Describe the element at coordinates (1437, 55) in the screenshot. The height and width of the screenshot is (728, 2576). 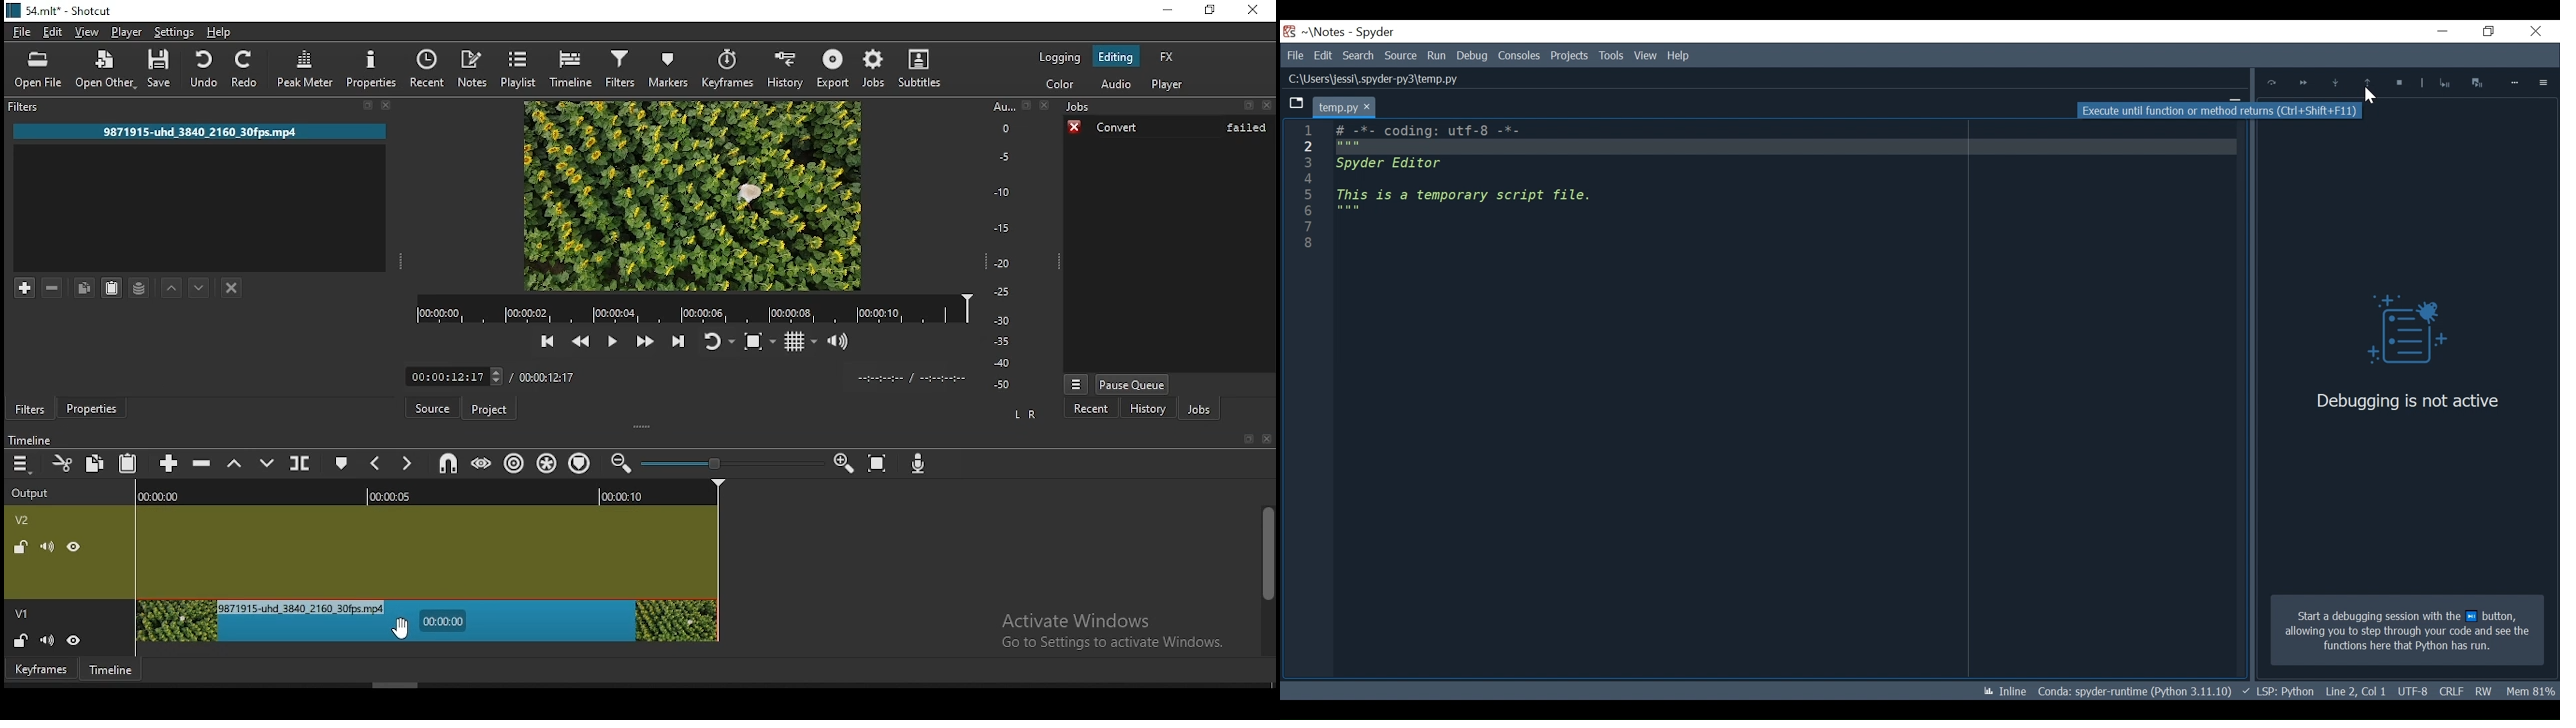
I see `Run` at that location.